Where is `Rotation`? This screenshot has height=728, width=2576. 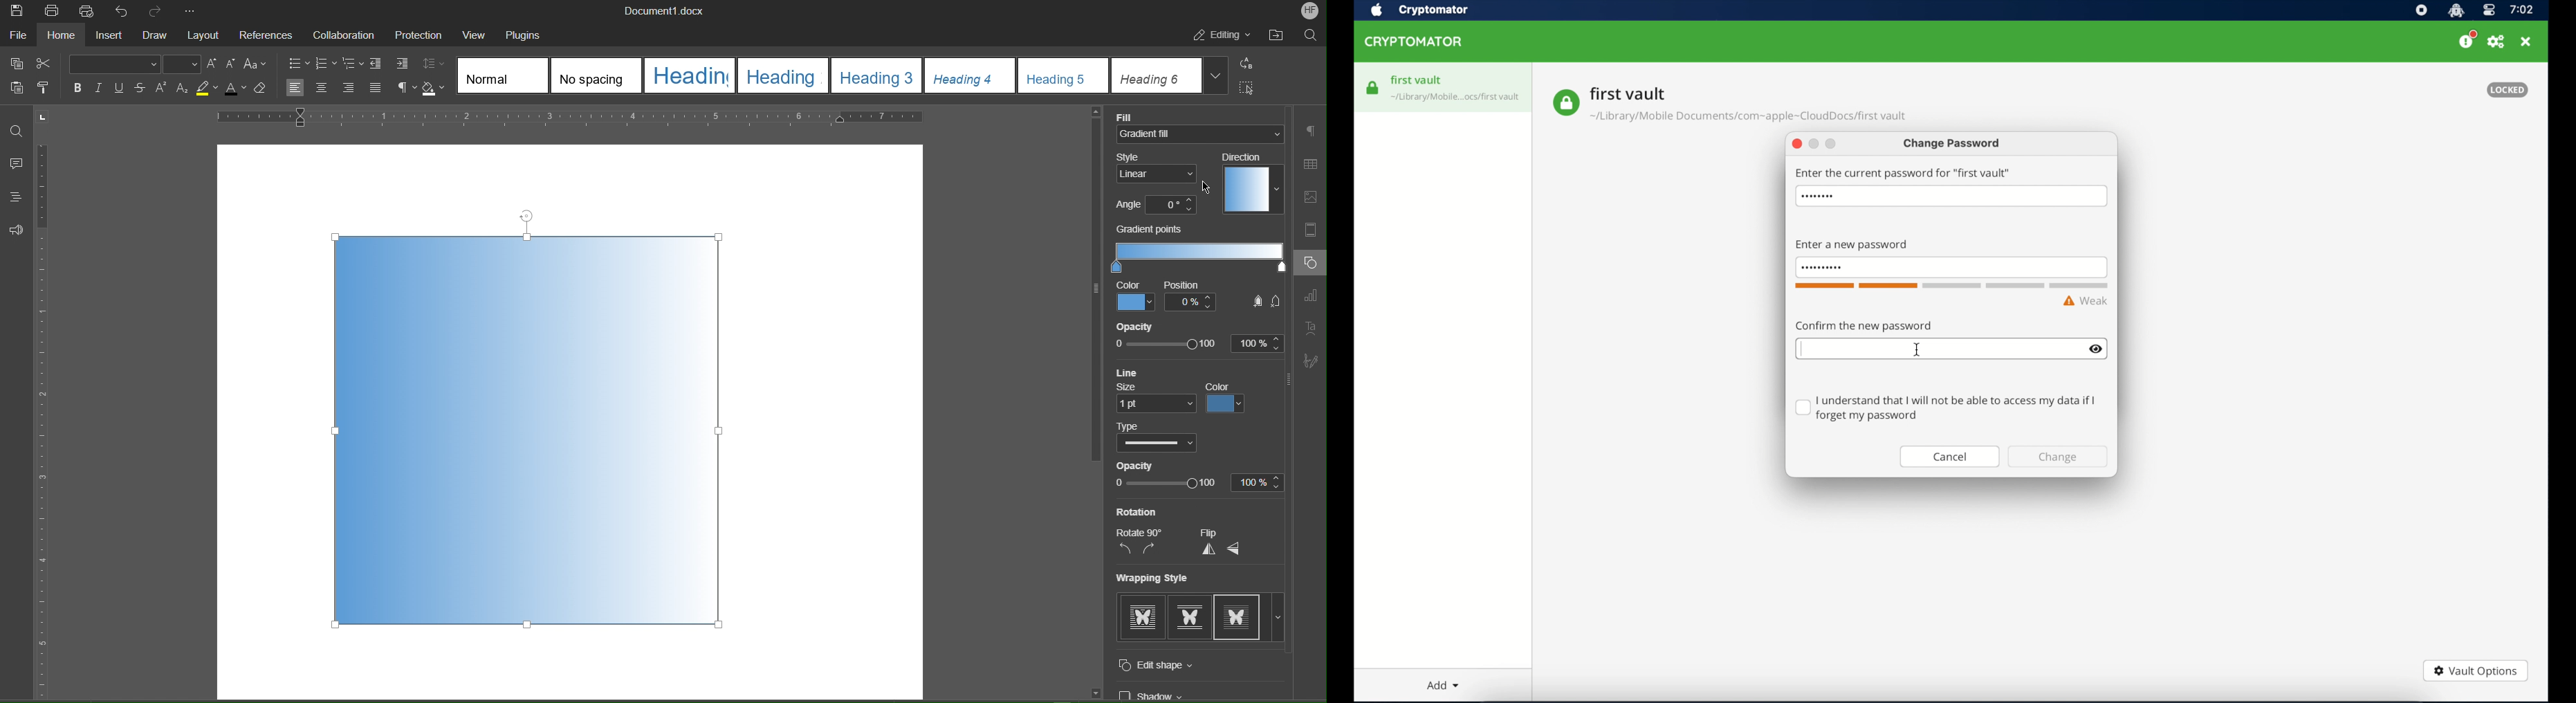 Rotation is located at coordinates (1148, 511).